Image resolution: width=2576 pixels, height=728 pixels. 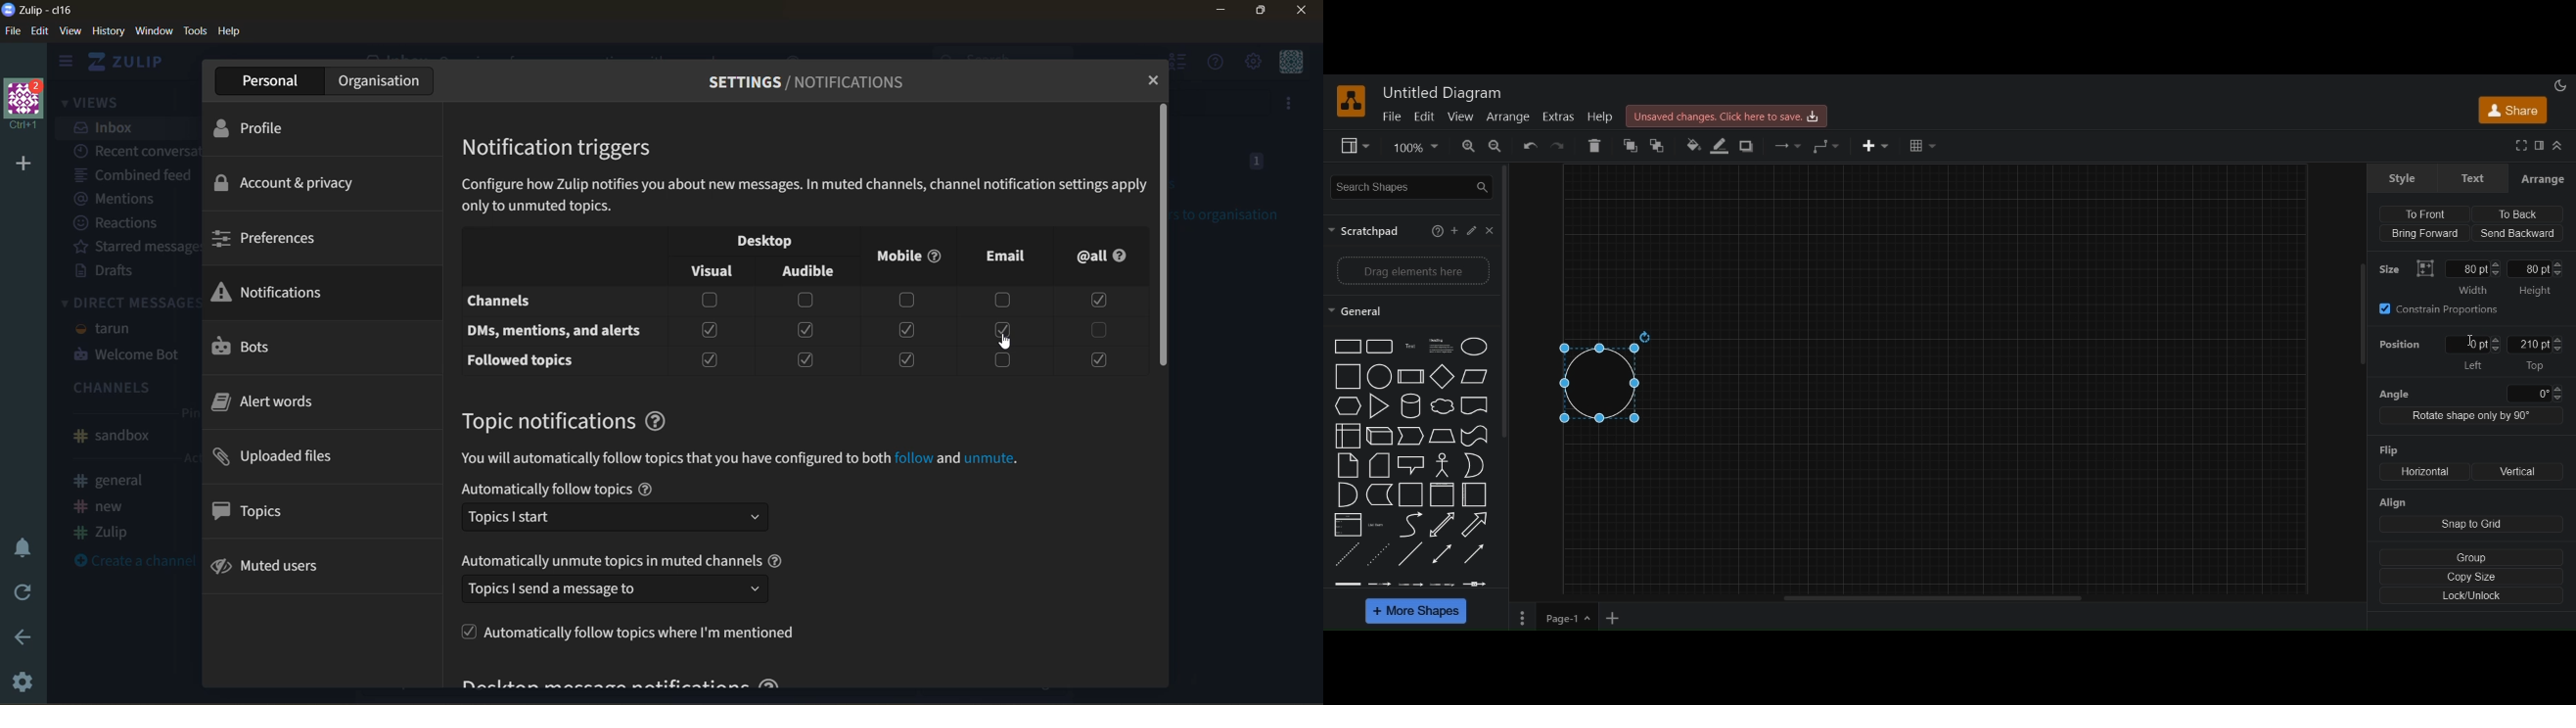 What do you see at coordinates (905, 299) in the screenshot?
I see `checkbox` at bounding box center [905, 299].